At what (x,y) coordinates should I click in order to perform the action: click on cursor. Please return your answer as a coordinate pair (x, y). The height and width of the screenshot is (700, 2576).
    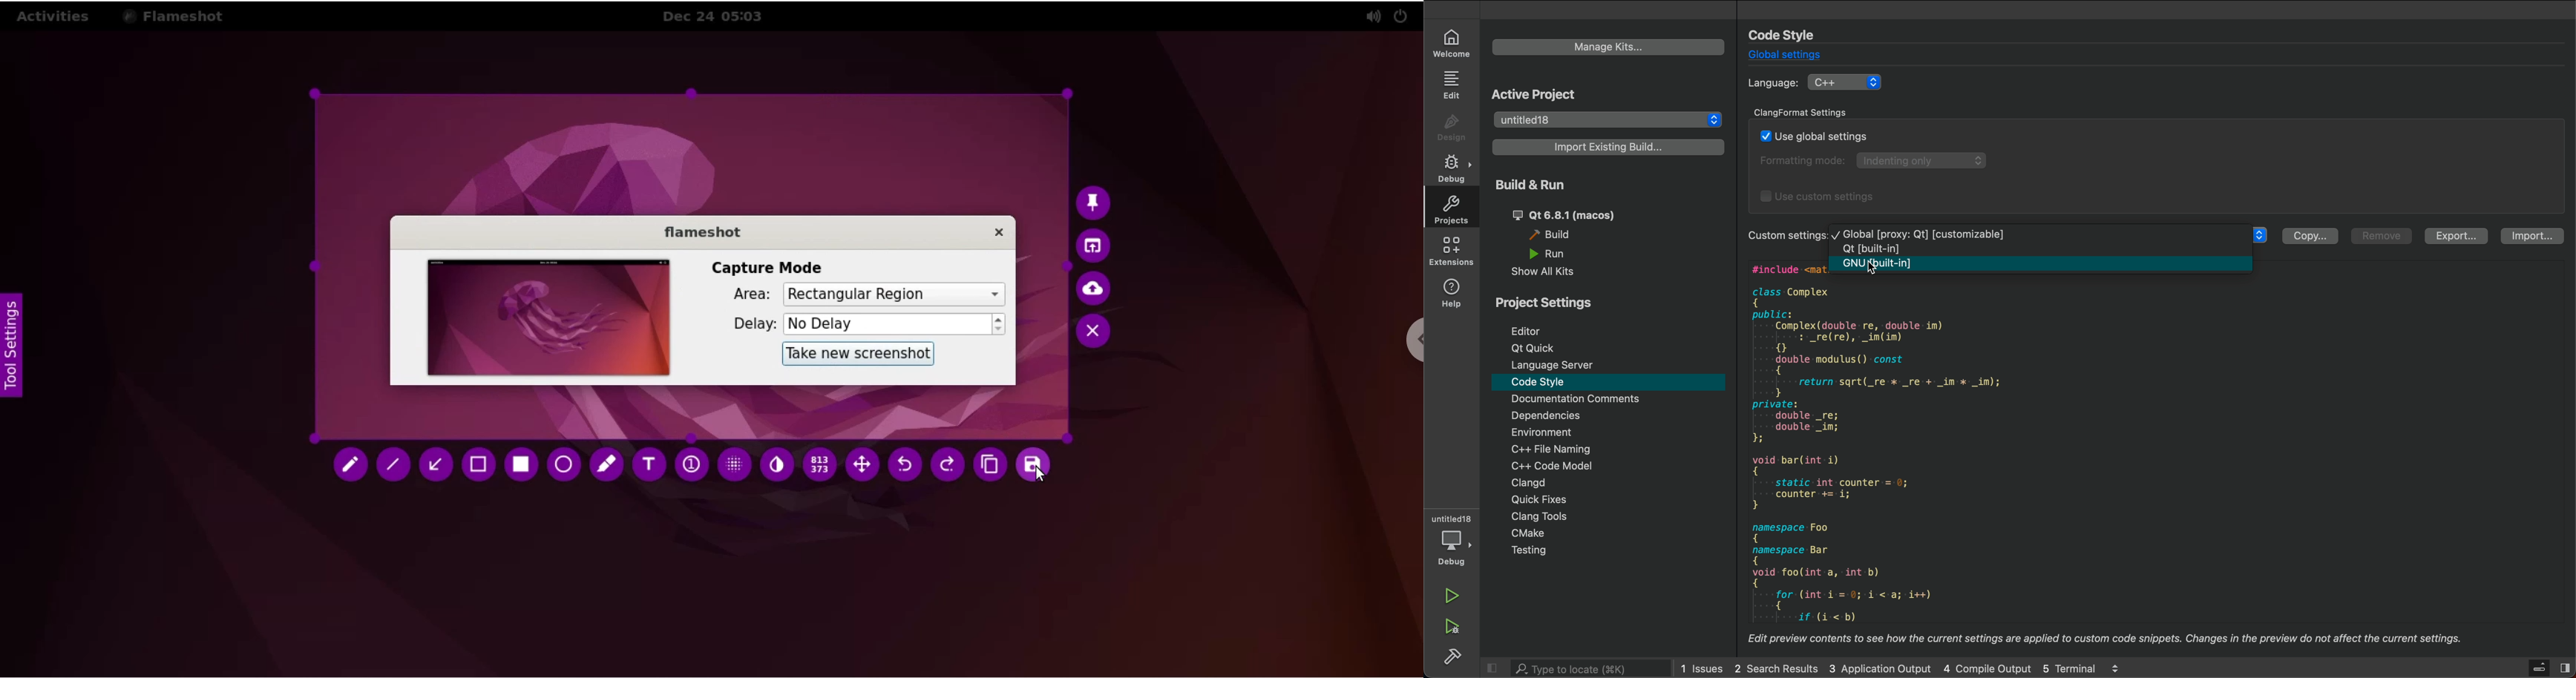
    Looking at the image, I should click on (1879, 273).